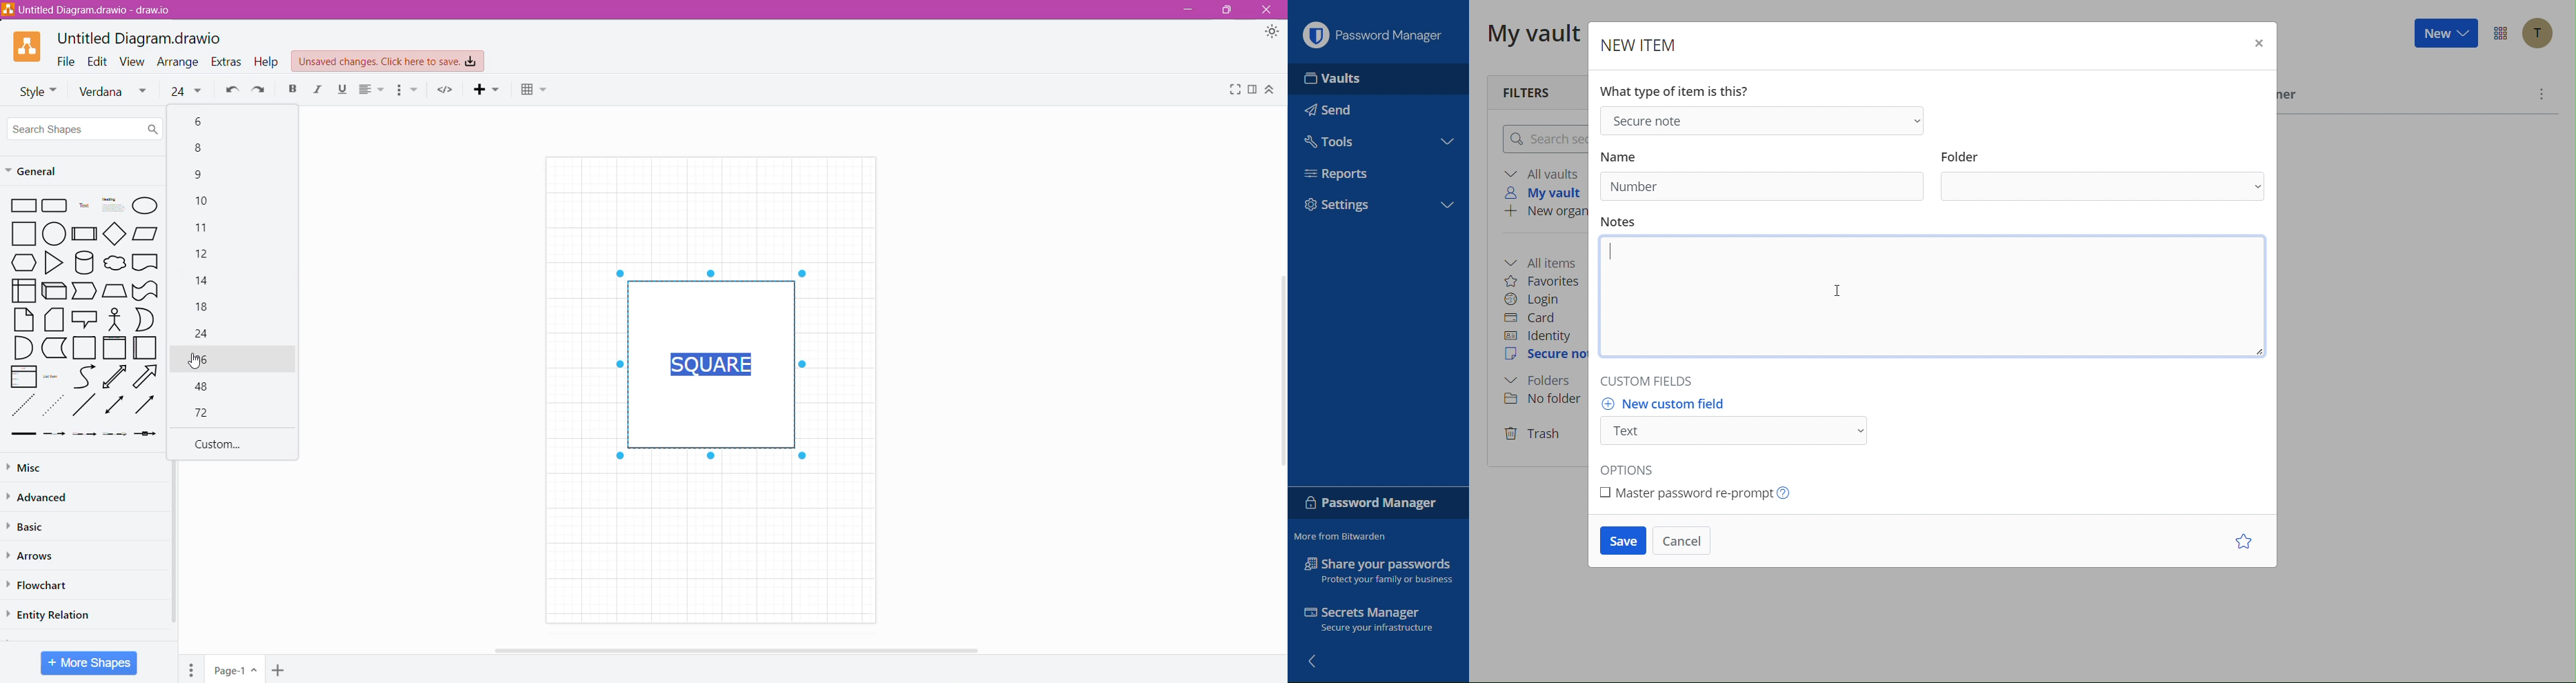 The width and height of the screenshot is (2576, 700). What do you see at coordinates (20, 378) in the screenshot?
I see `List box` at bounding box center [20, 378].